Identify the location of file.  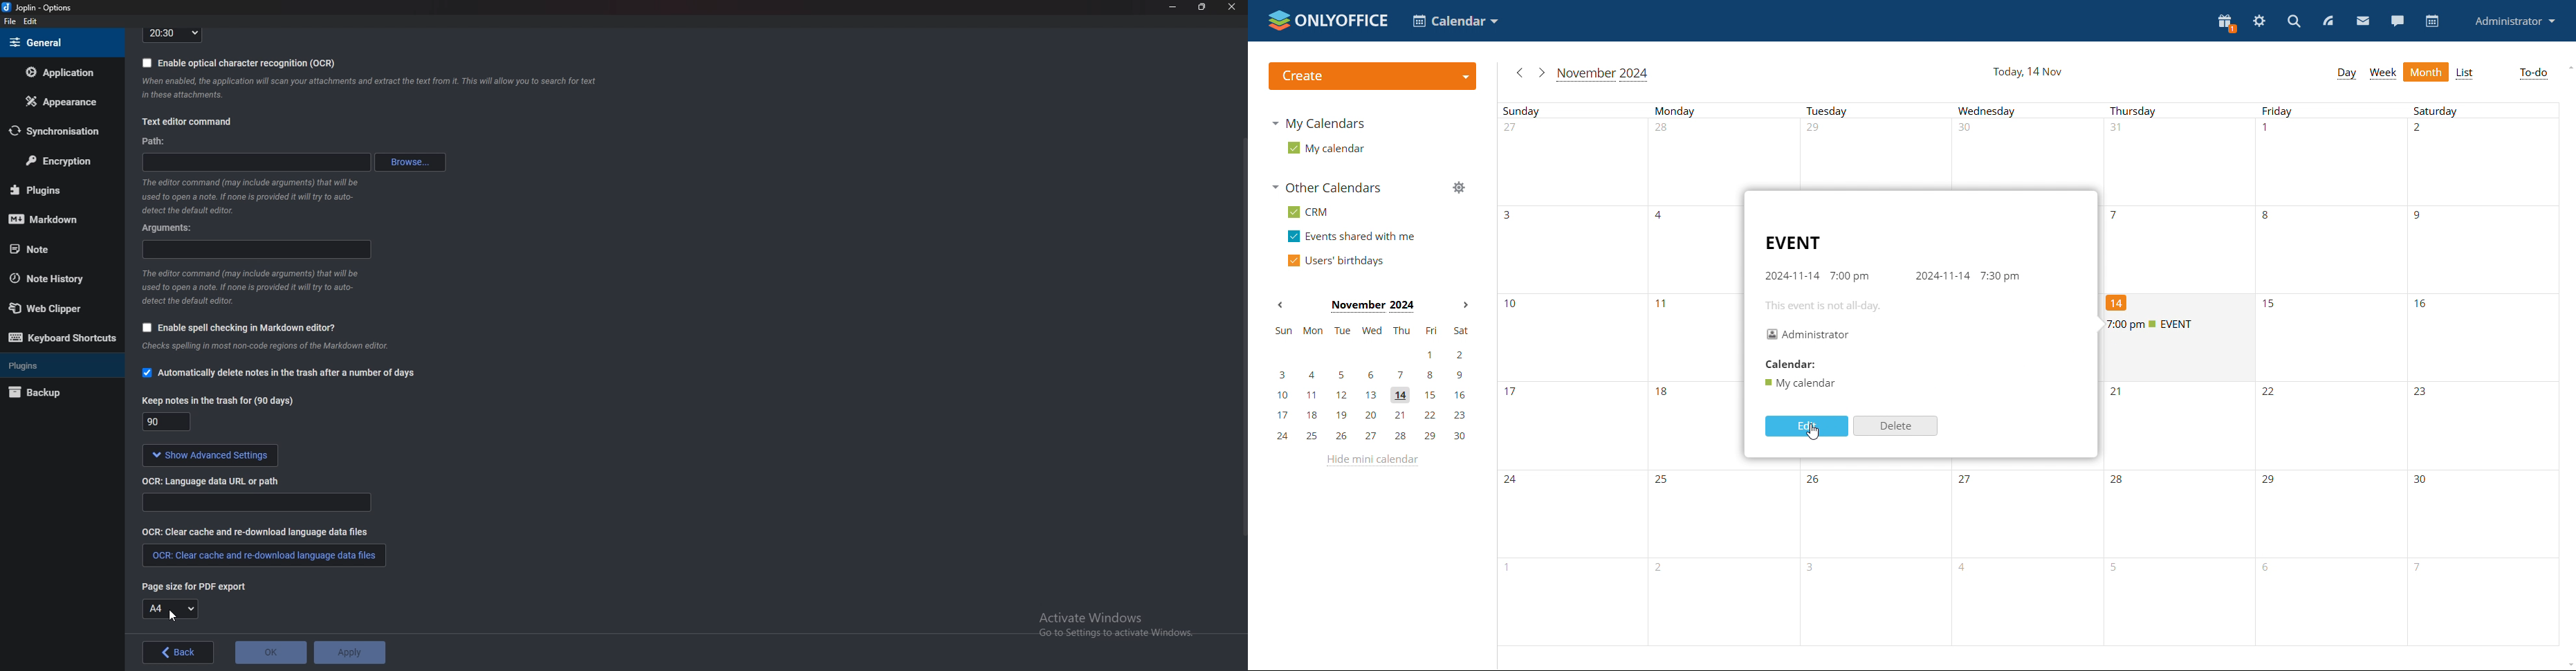
(12, 21).